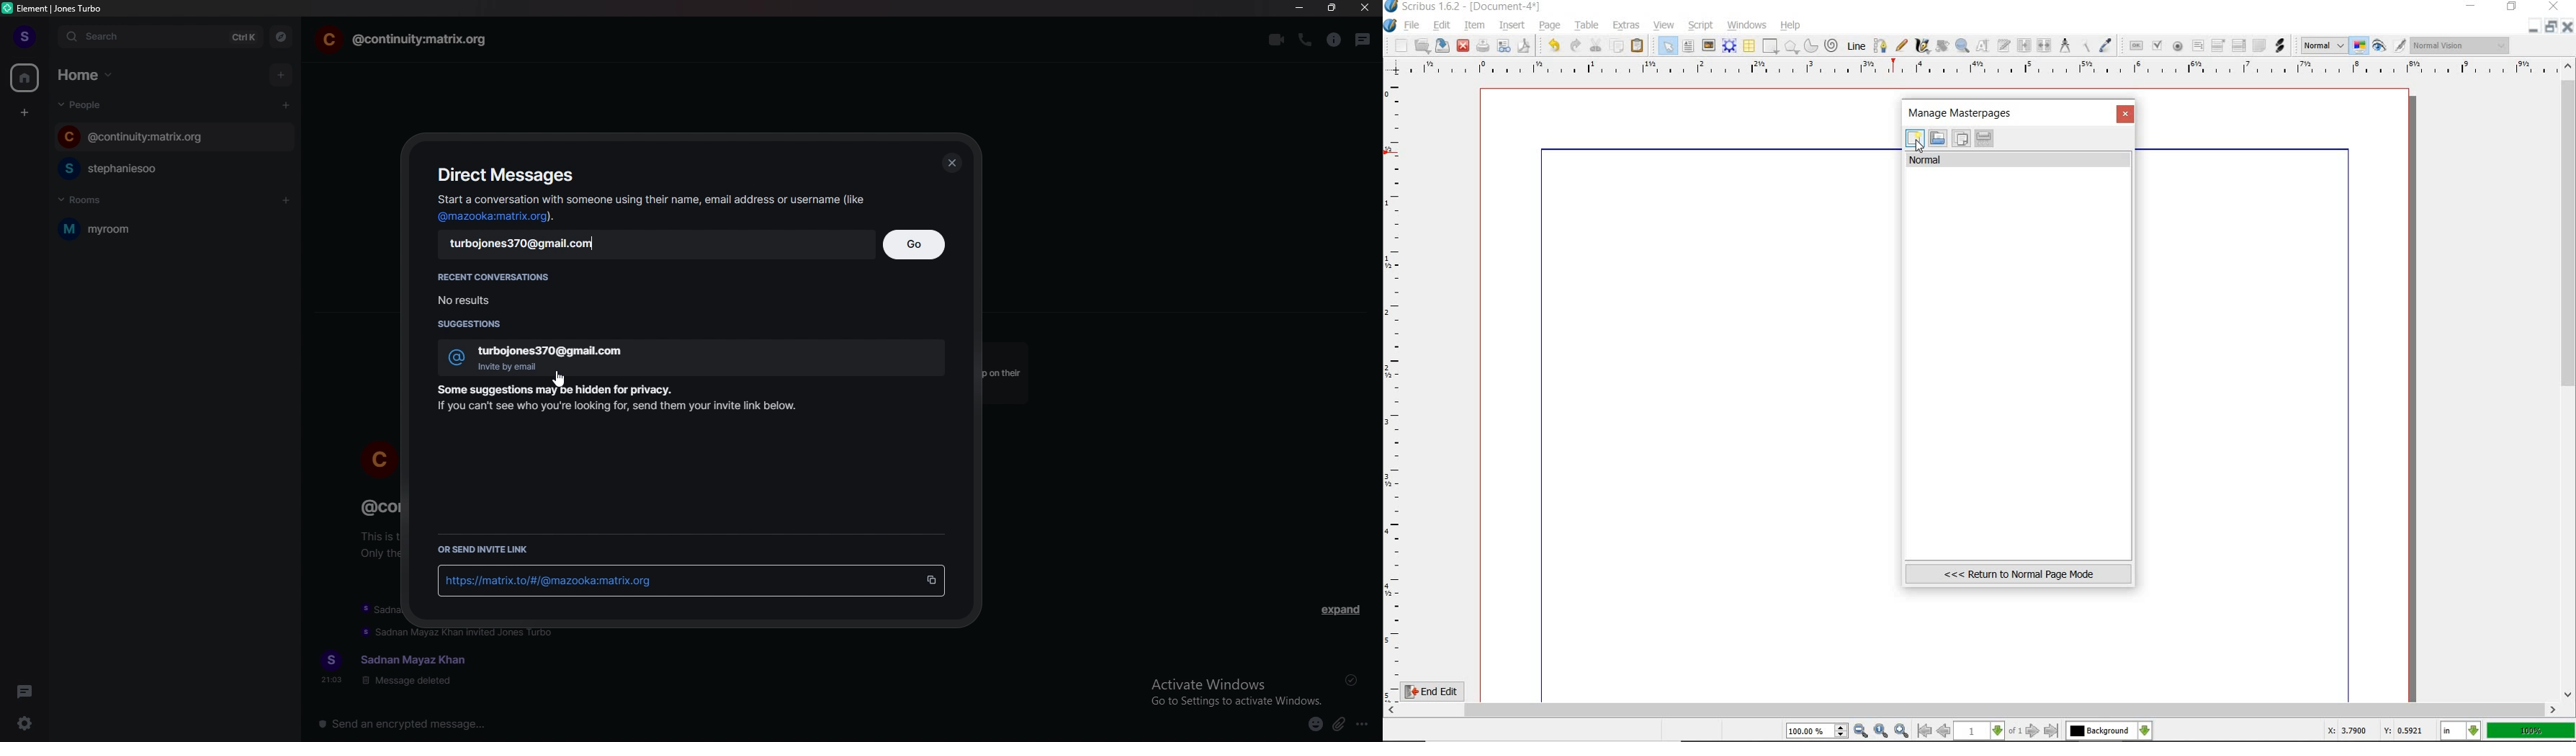 This screenshot has width=2576, height=756. I want to click on preview mode, so click(2390, 45).